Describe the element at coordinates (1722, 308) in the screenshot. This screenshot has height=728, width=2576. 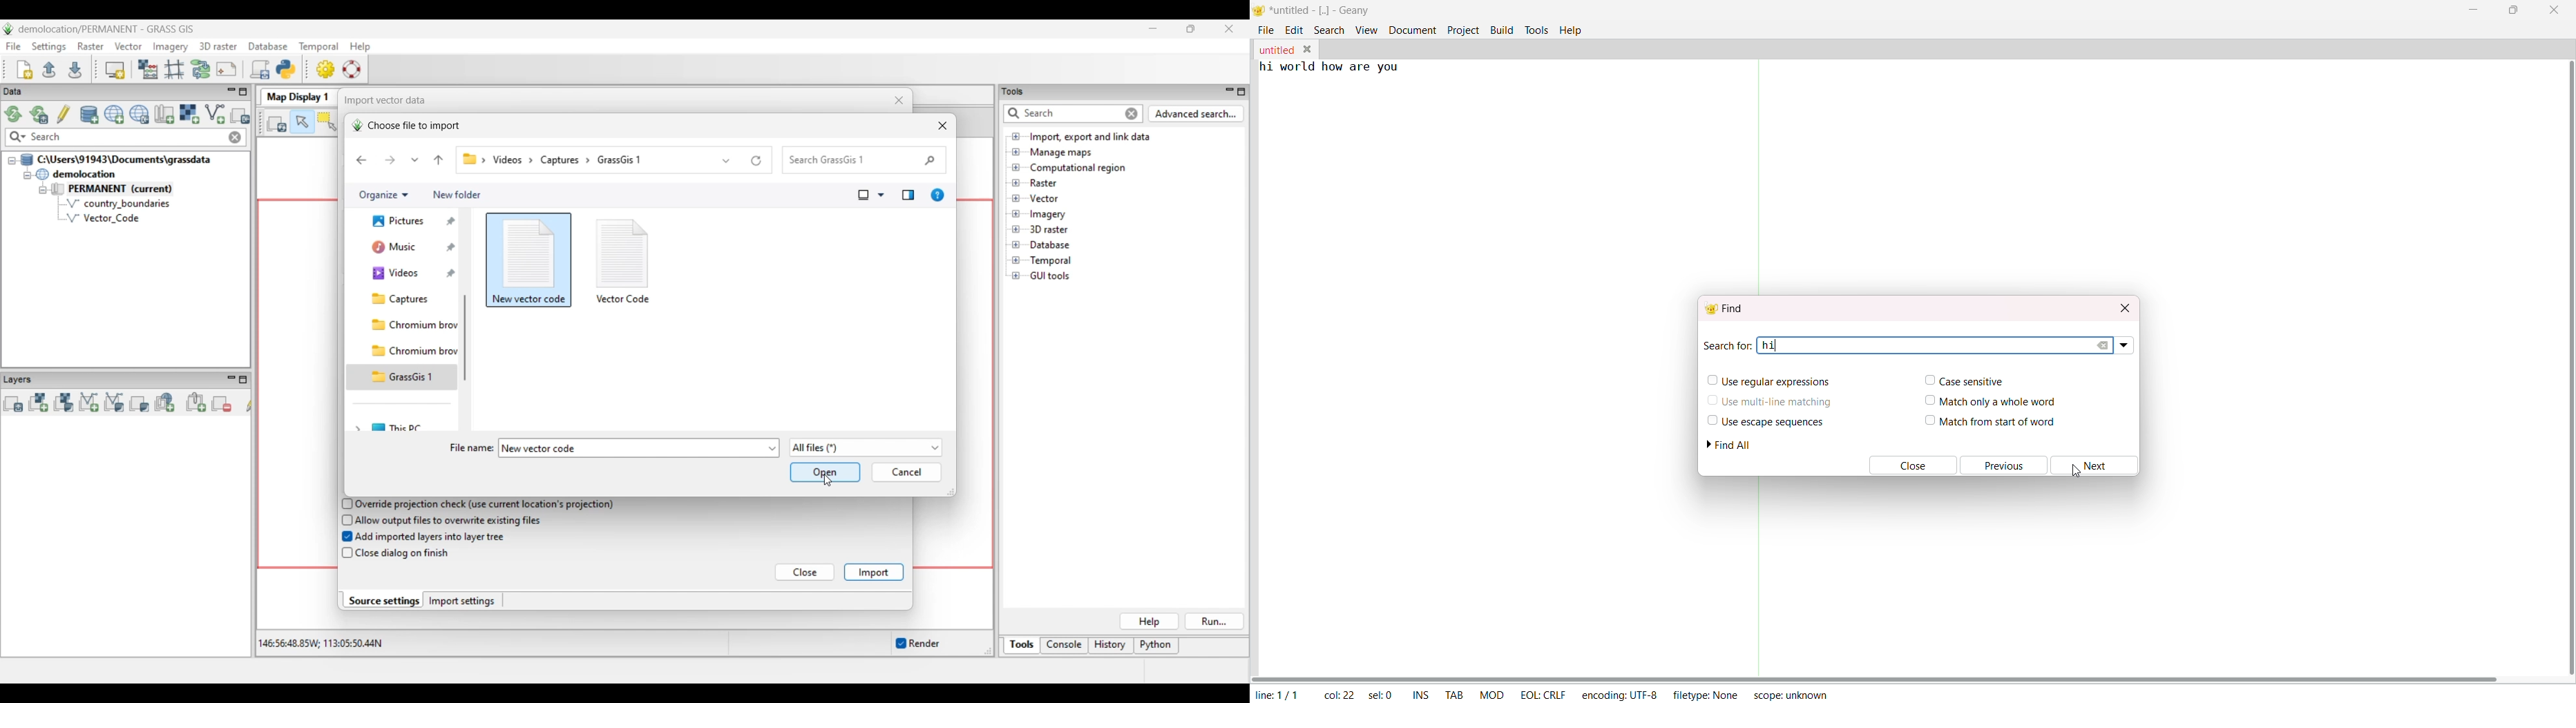
I see `find` at that location.